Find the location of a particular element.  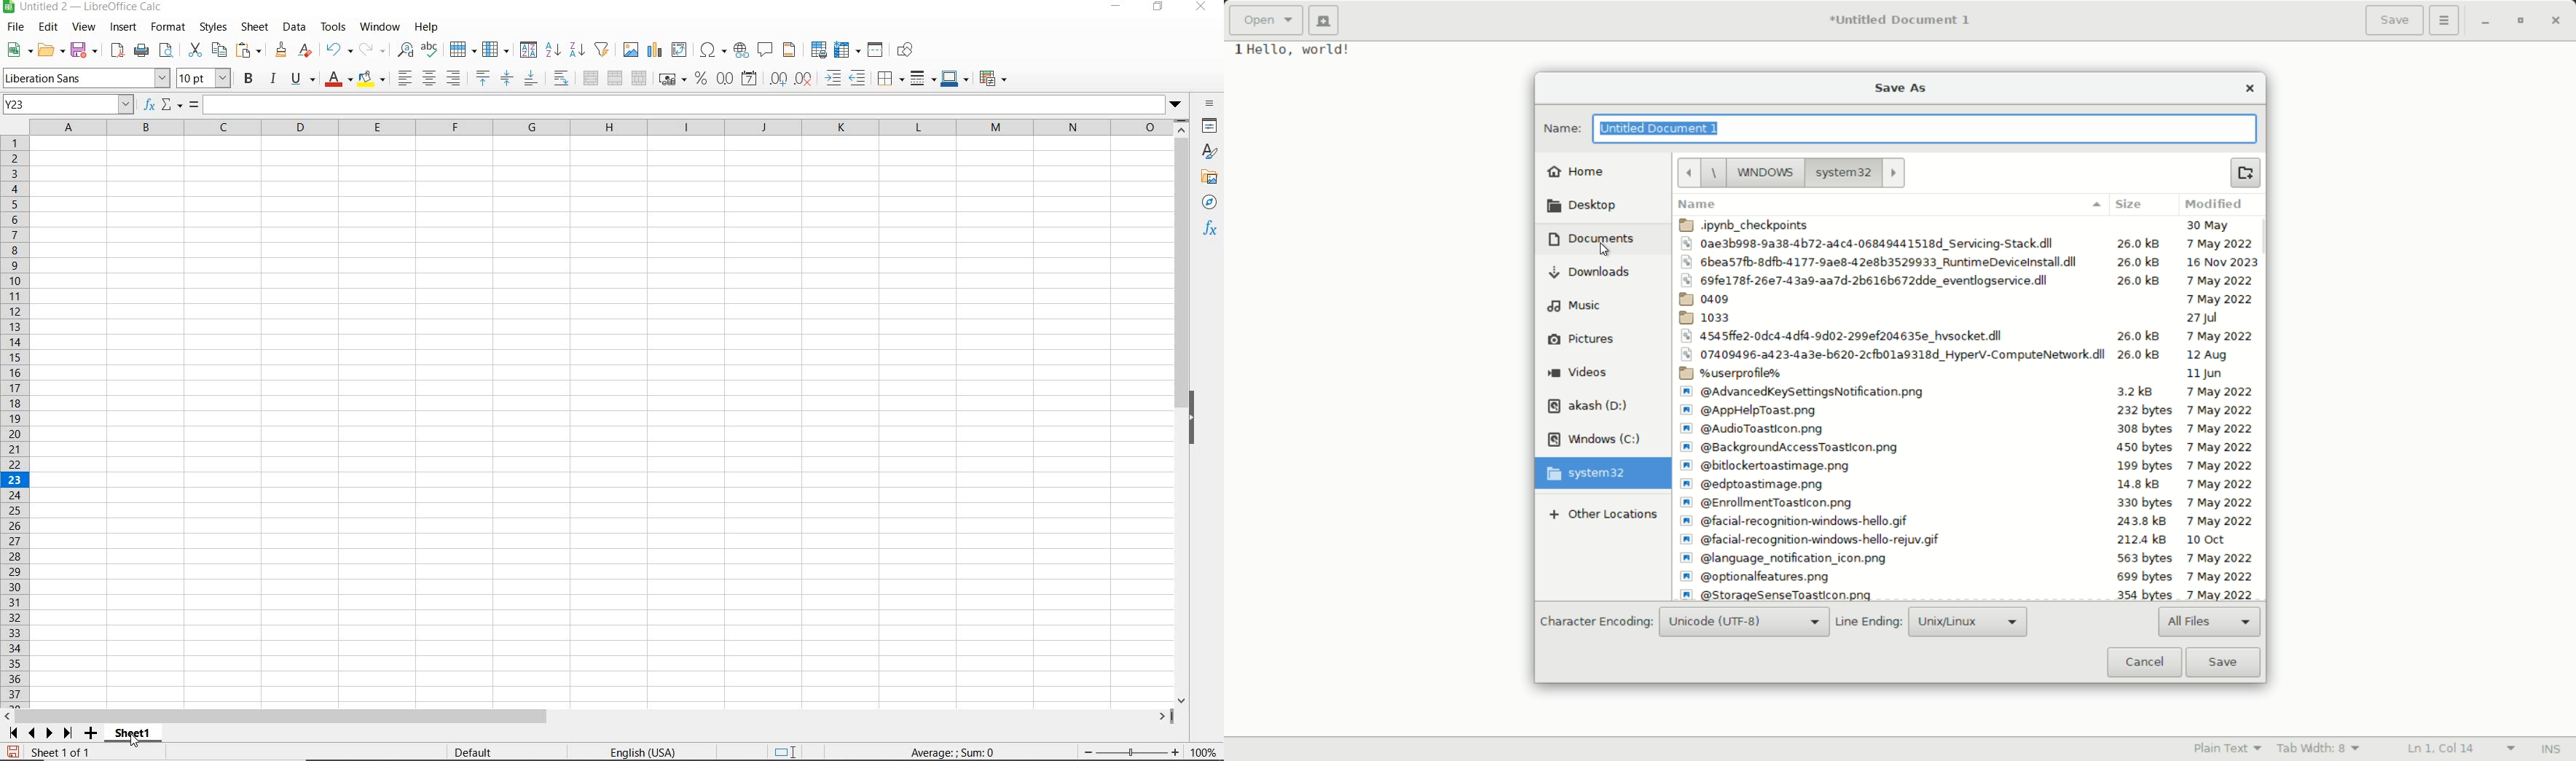

SIDEBAR SETTINGS is located at coordinates (1209, 104).